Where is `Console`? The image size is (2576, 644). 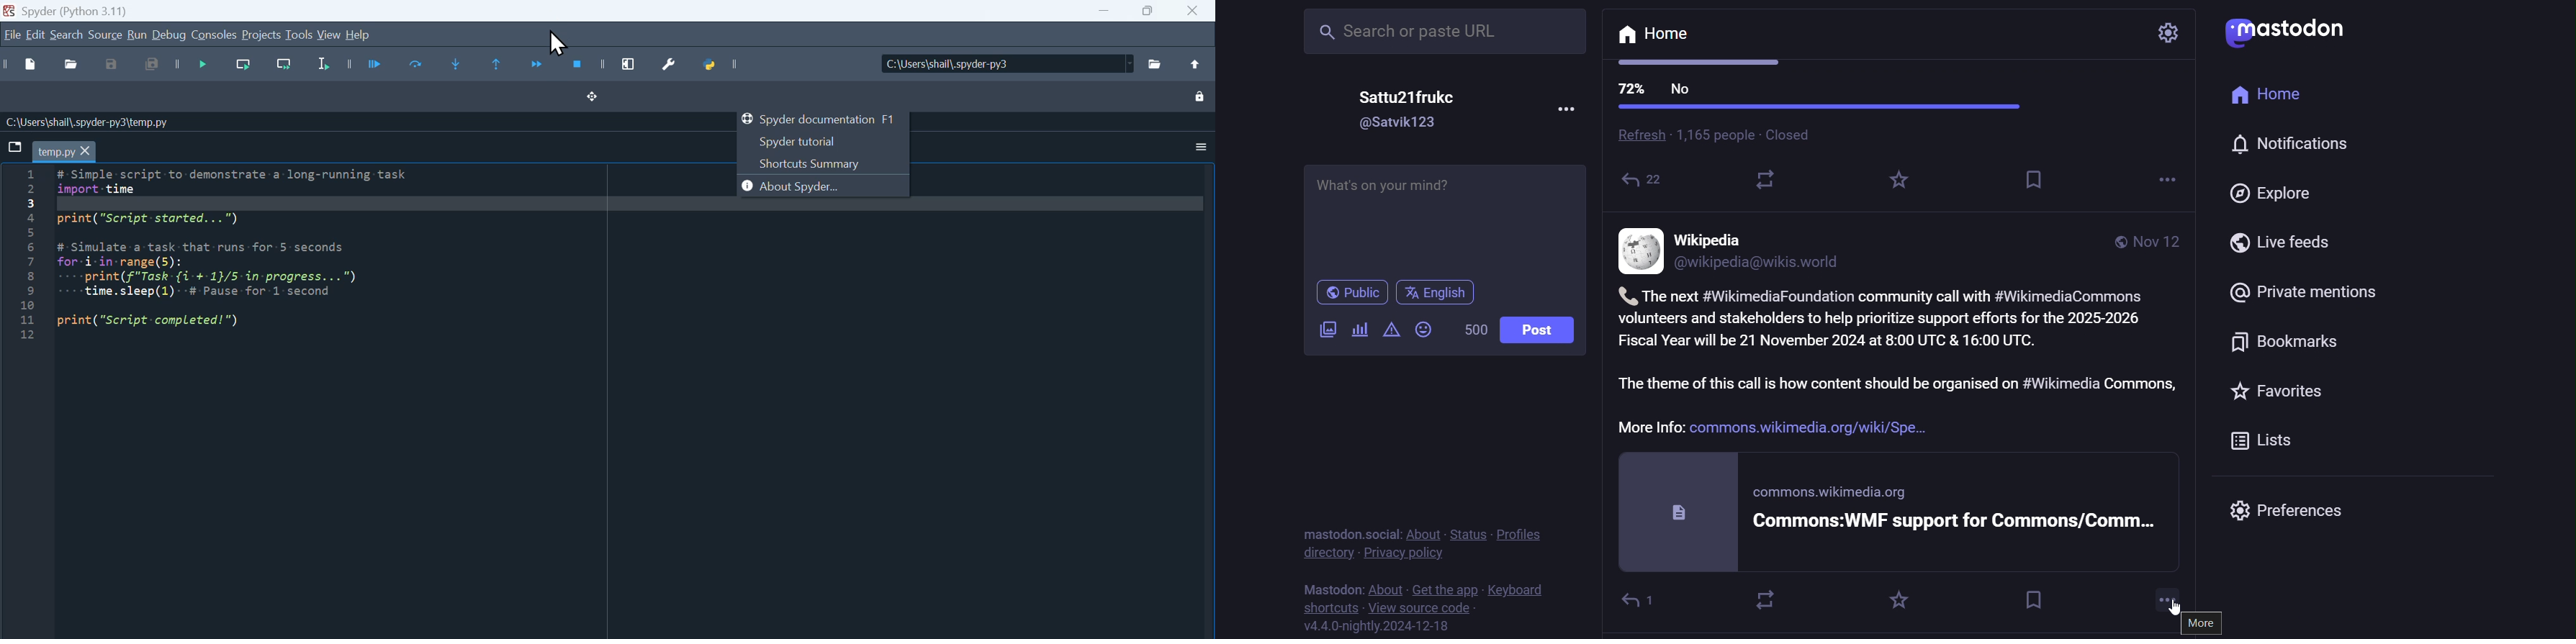 Console is located at coordinates (214, 36).